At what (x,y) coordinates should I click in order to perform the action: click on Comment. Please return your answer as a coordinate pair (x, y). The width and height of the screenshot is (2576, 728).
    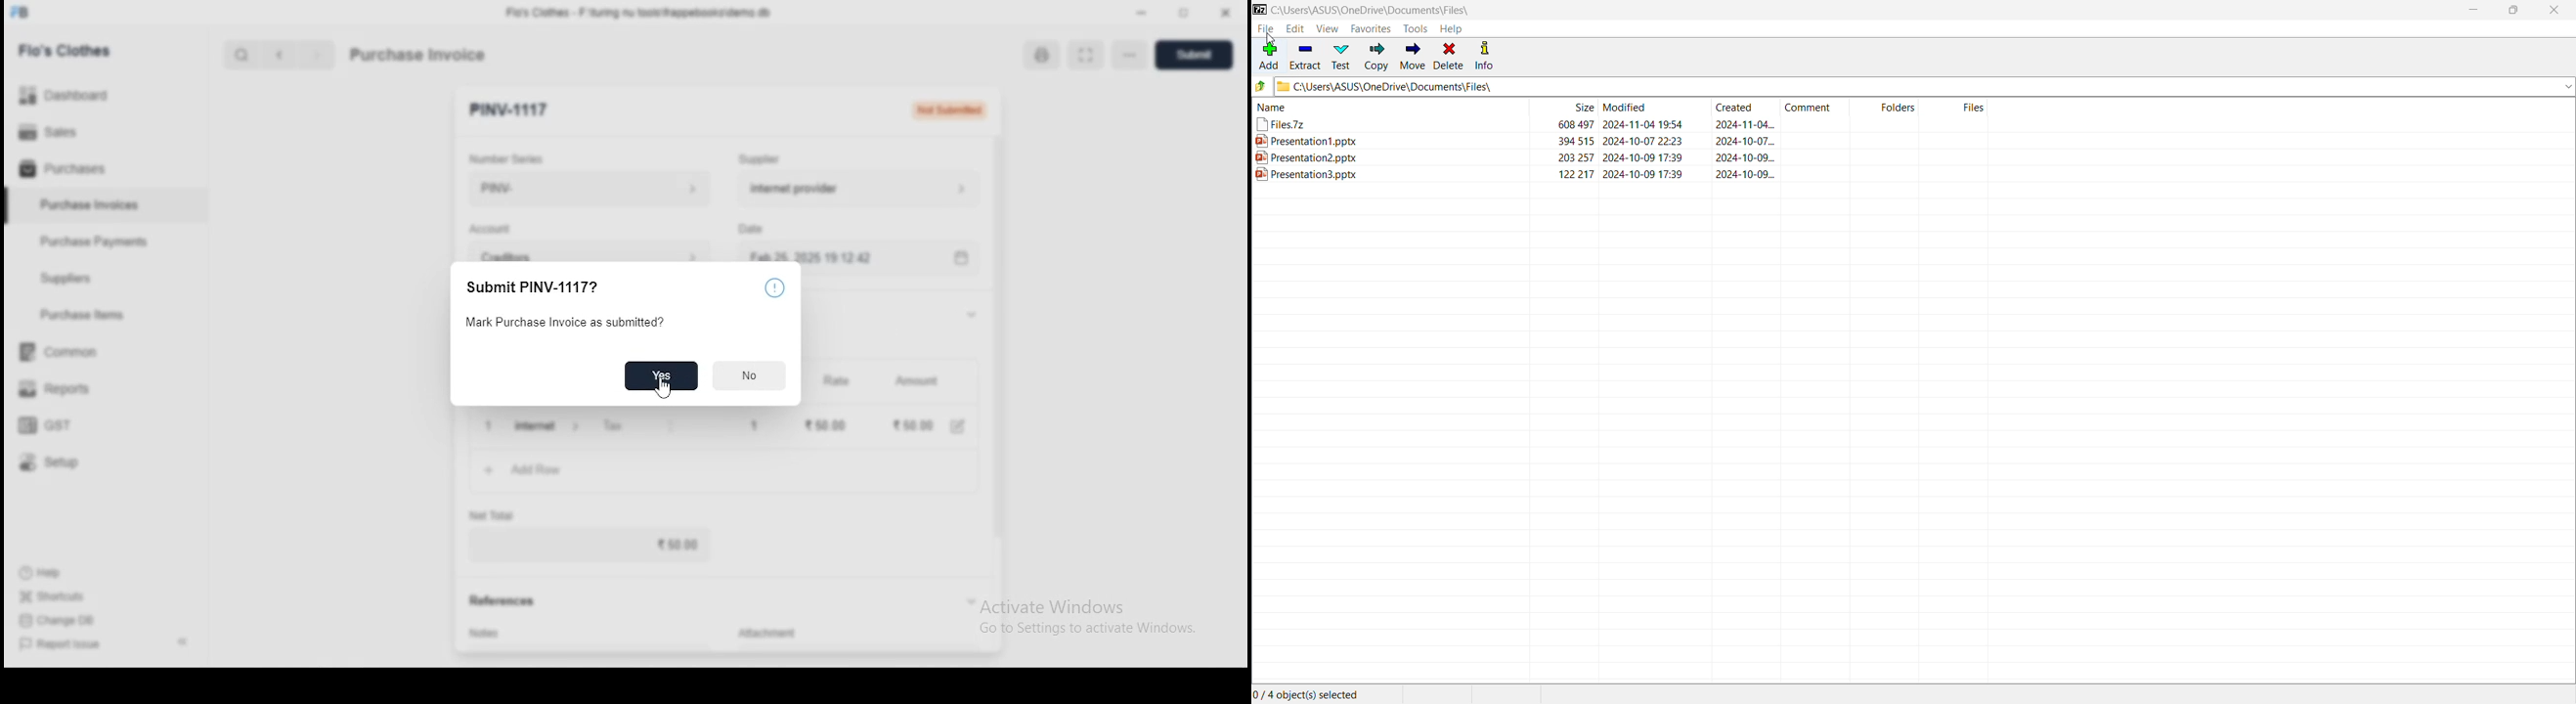
    Looking at the image, I should click on (1812, 108).